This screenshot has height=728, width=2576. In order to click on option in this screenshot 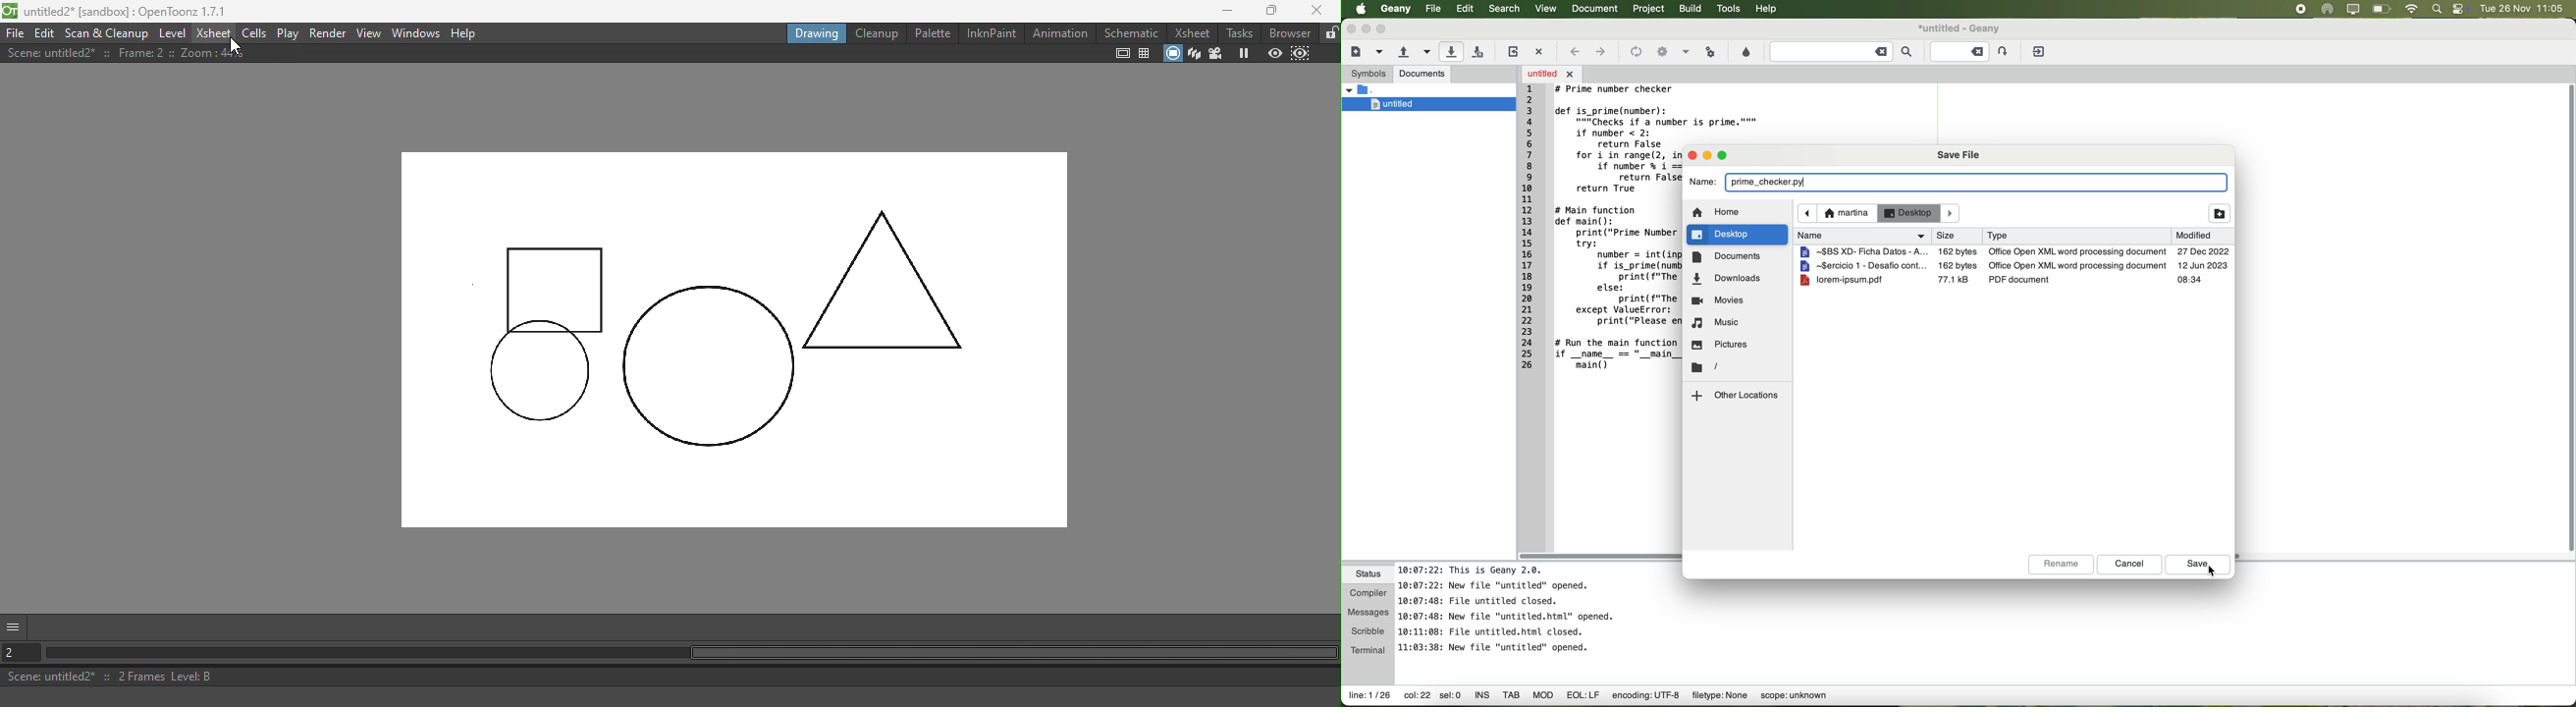, I will do `click(1685, 51)`.